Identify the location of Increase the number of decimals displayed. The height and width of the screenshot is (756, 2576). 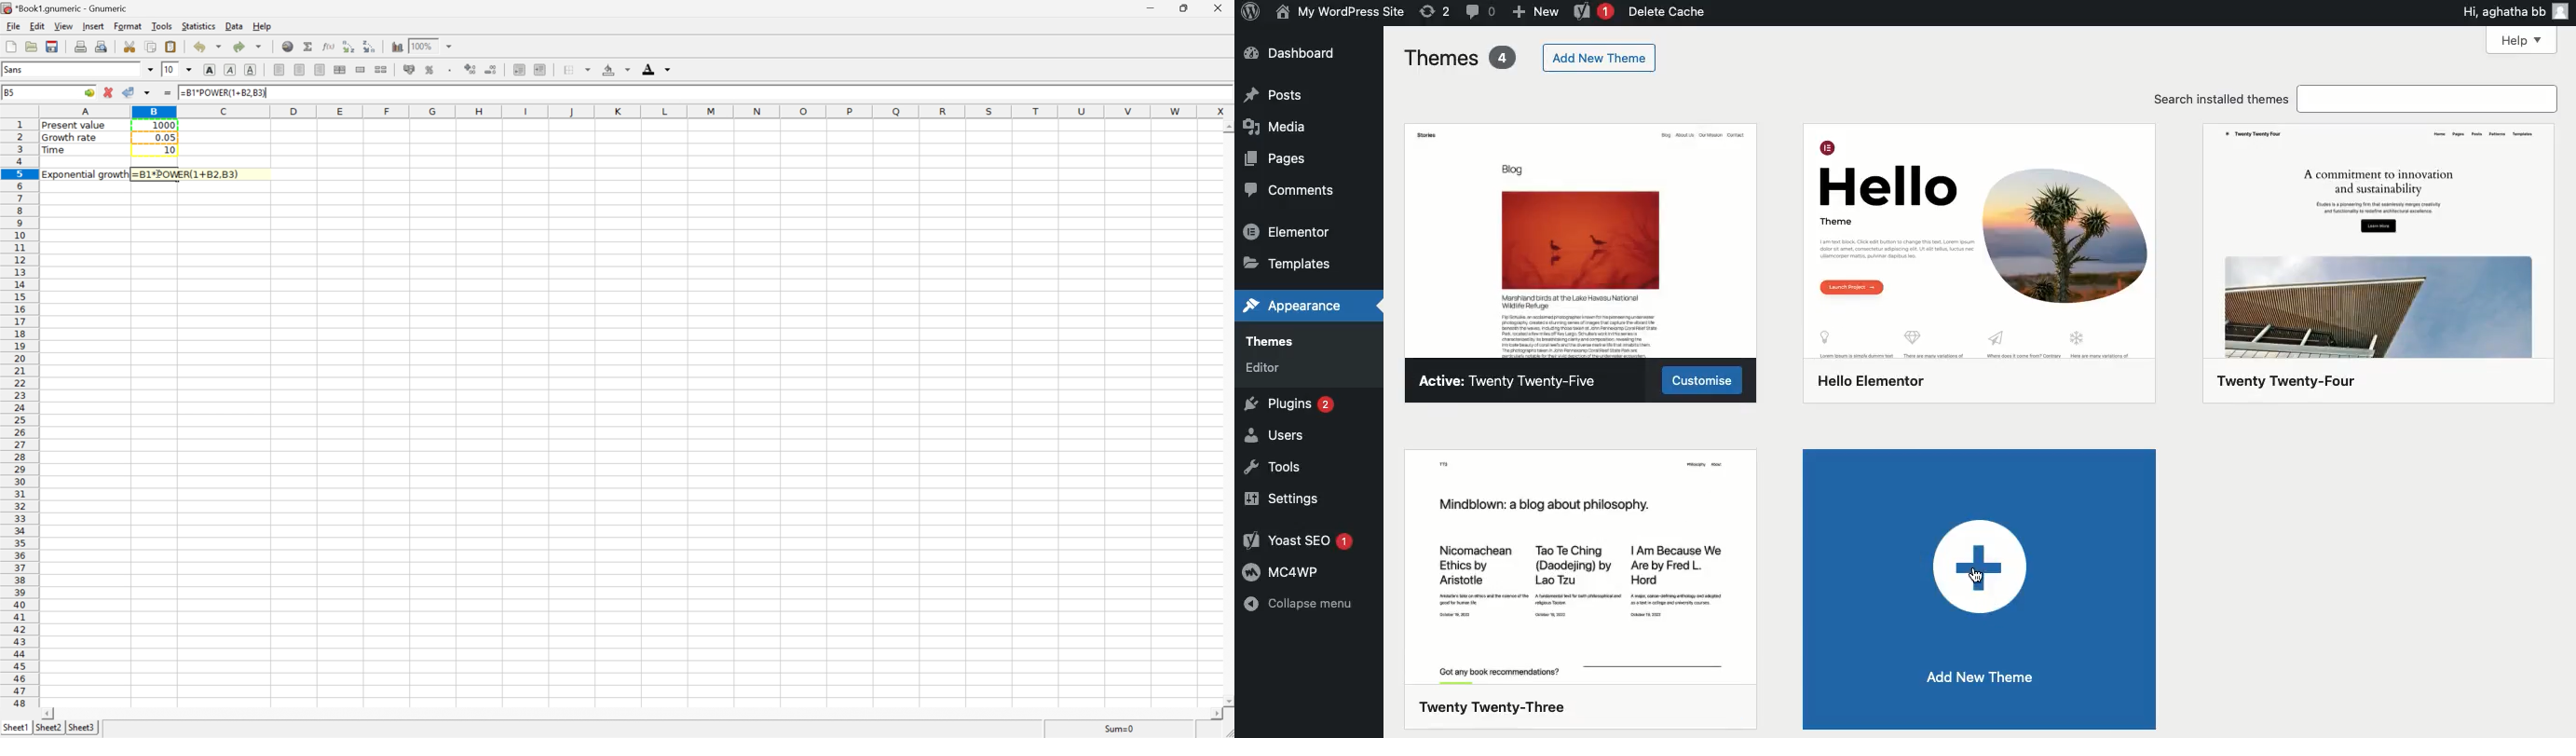
(472, 70).